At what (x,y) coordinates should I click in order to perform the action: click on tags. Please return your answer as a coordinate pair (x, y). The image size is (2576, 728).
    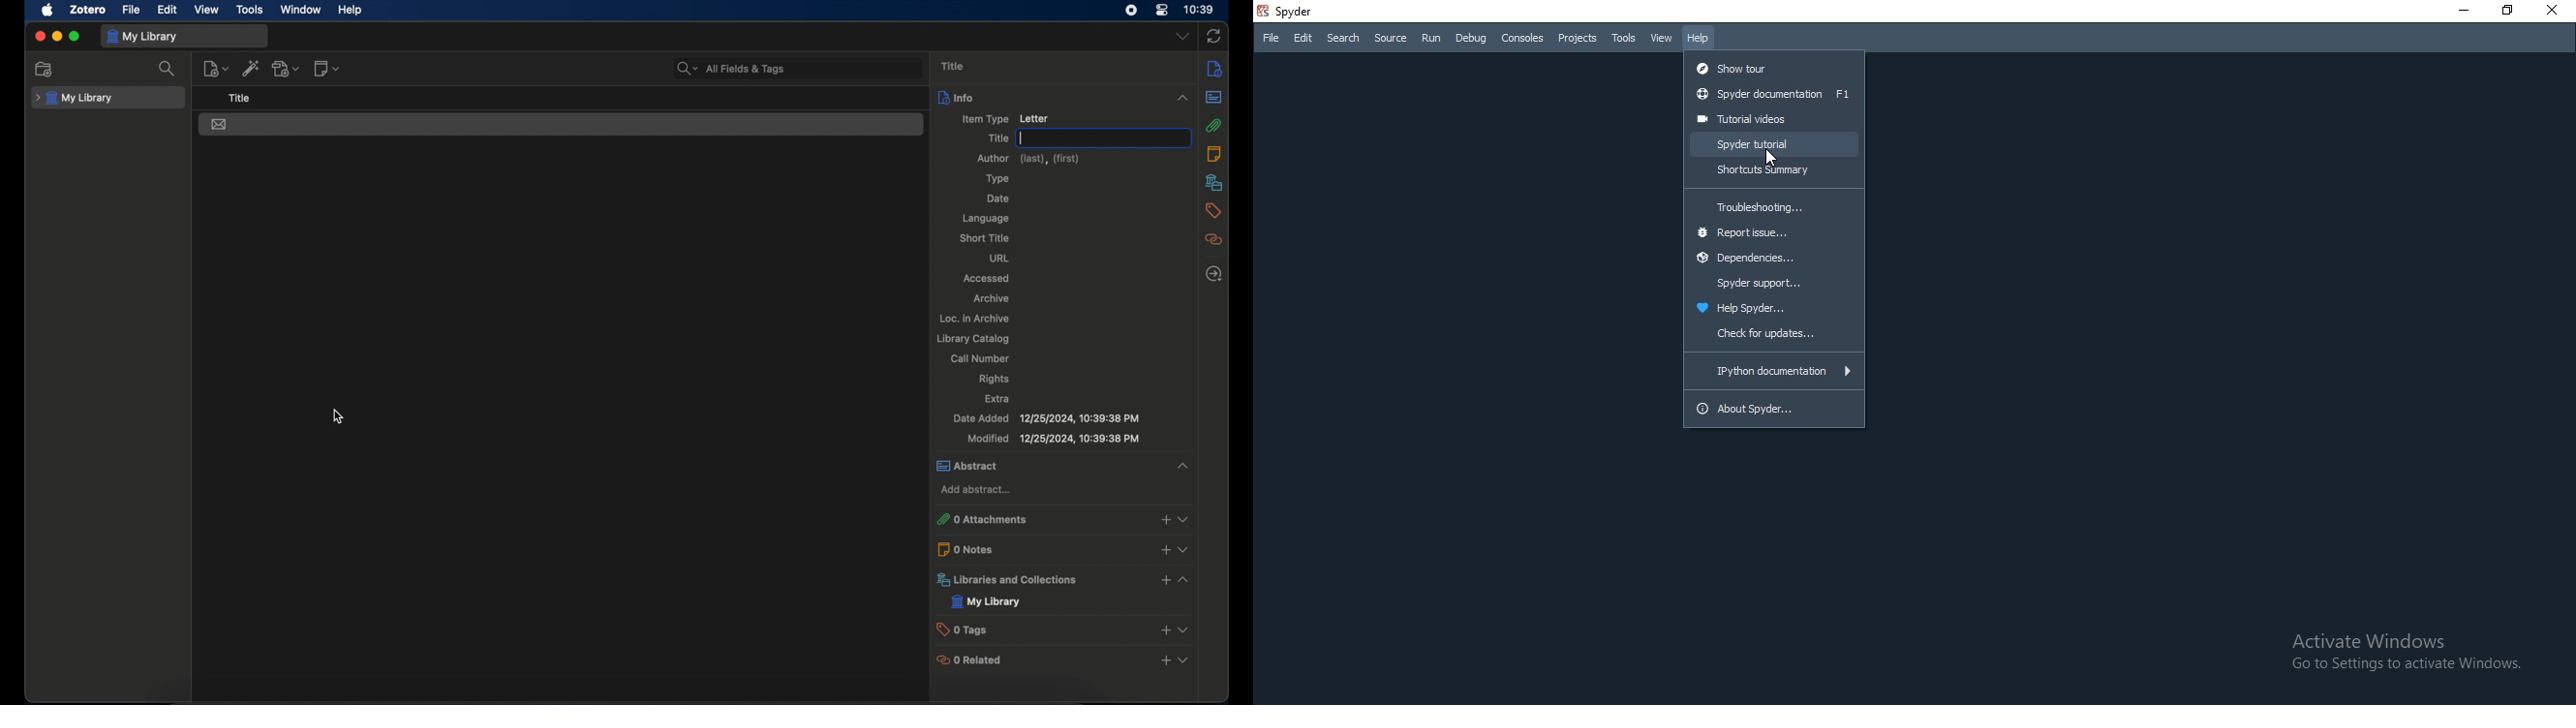
    Looking at the image, I should click on (1212, 211).